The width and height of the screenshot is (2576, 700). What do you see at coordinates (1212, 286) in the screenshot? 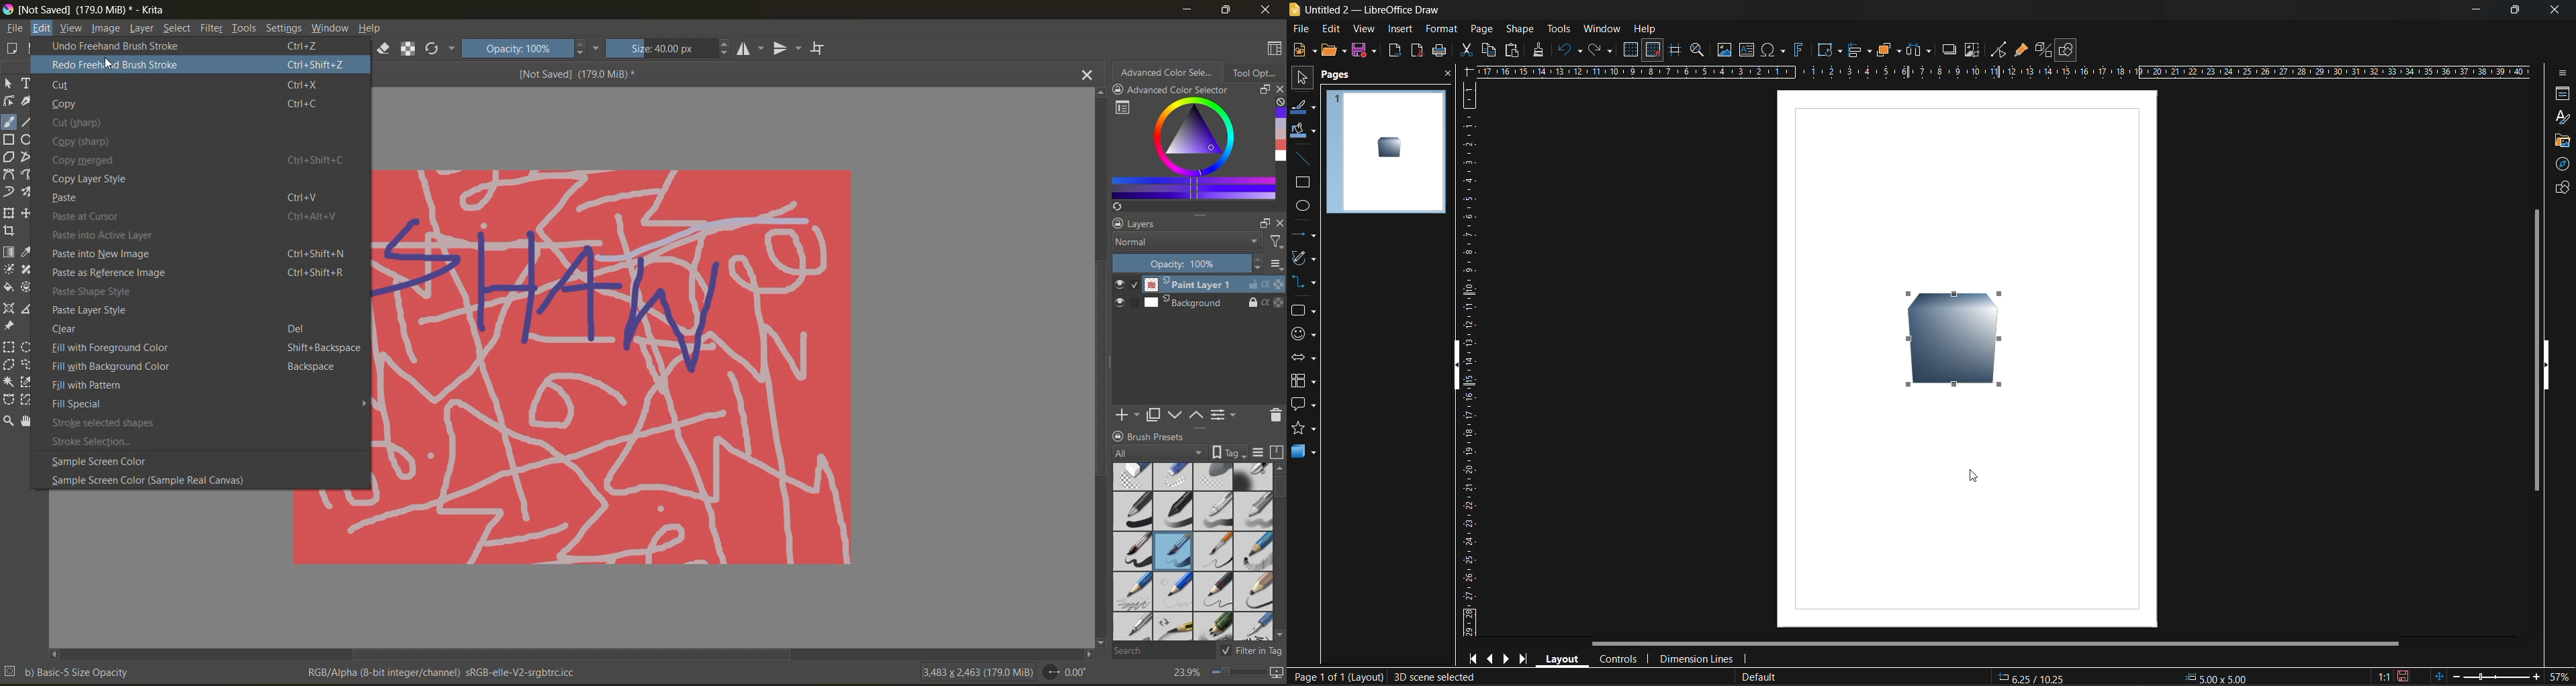
I see `Paint Layer 1` at bounding box center [1212, 286].